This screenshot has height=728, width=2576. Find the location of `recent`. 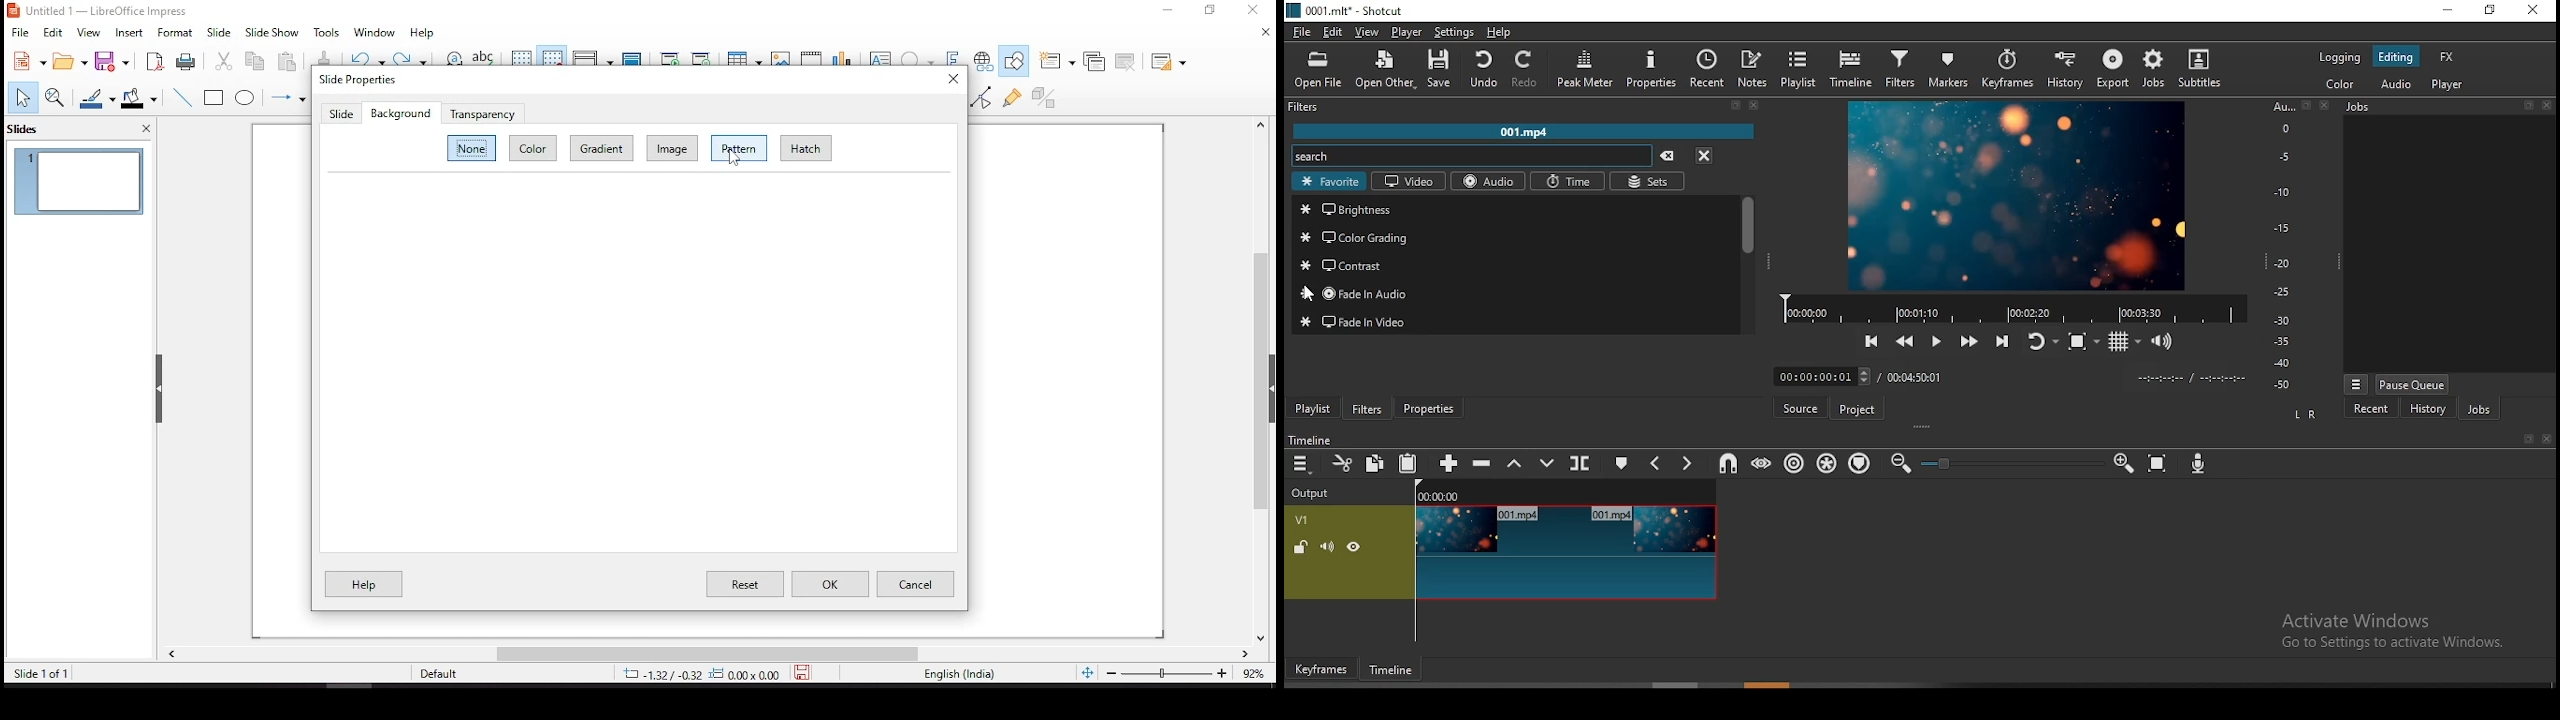

recent is located at coordinates (1708, 68).